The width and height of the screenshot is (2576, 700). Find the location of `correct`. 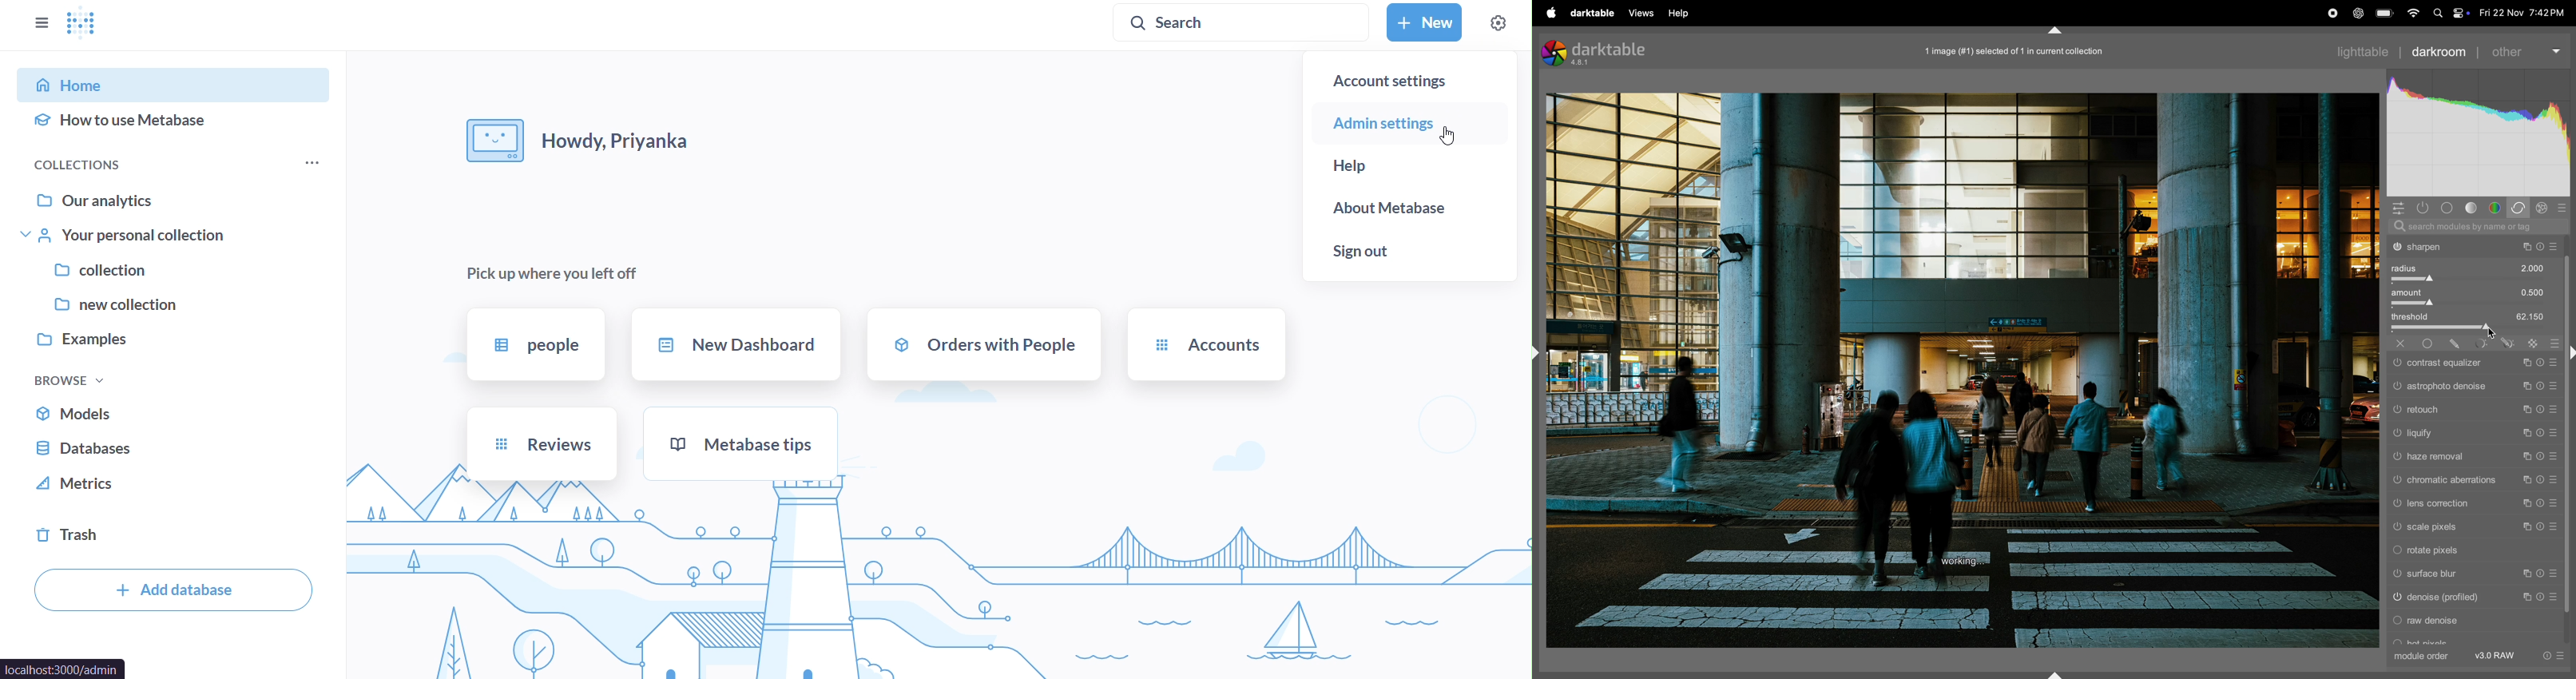

correct is located at coordinates (2520, 208).